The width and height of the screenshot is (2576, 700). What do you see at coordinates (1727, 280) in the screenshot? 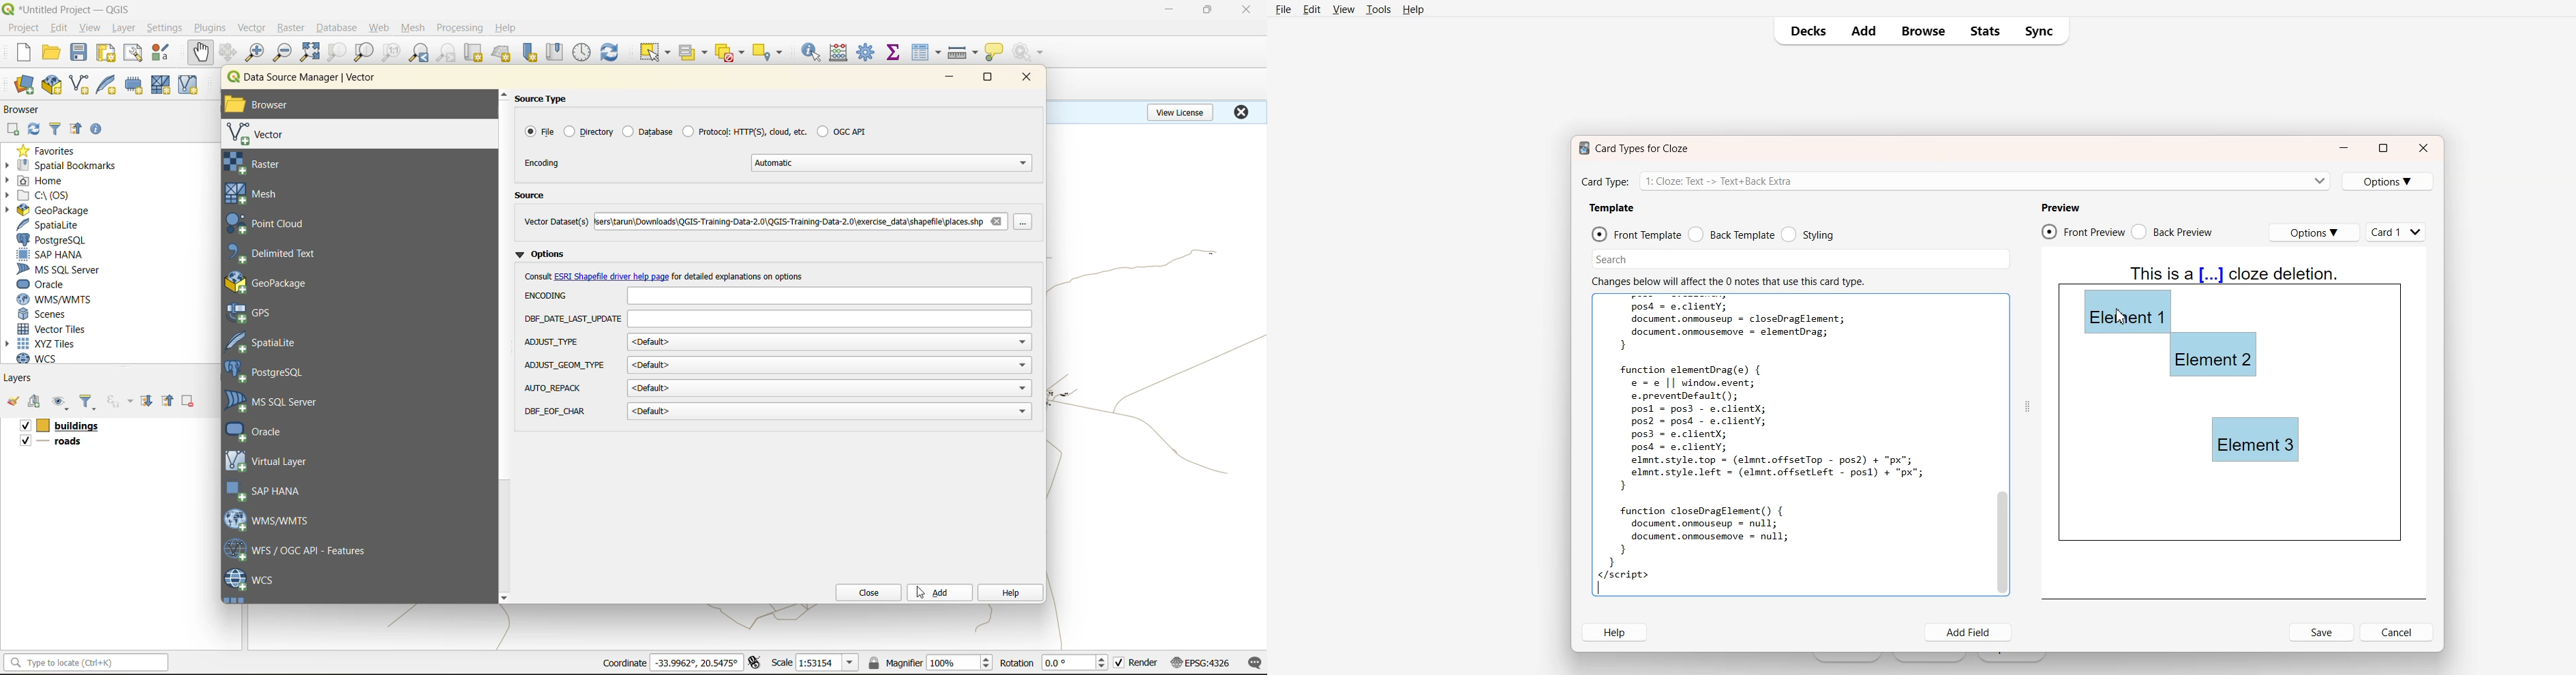
I see `Text 2` at bounding box center [1727, 280].